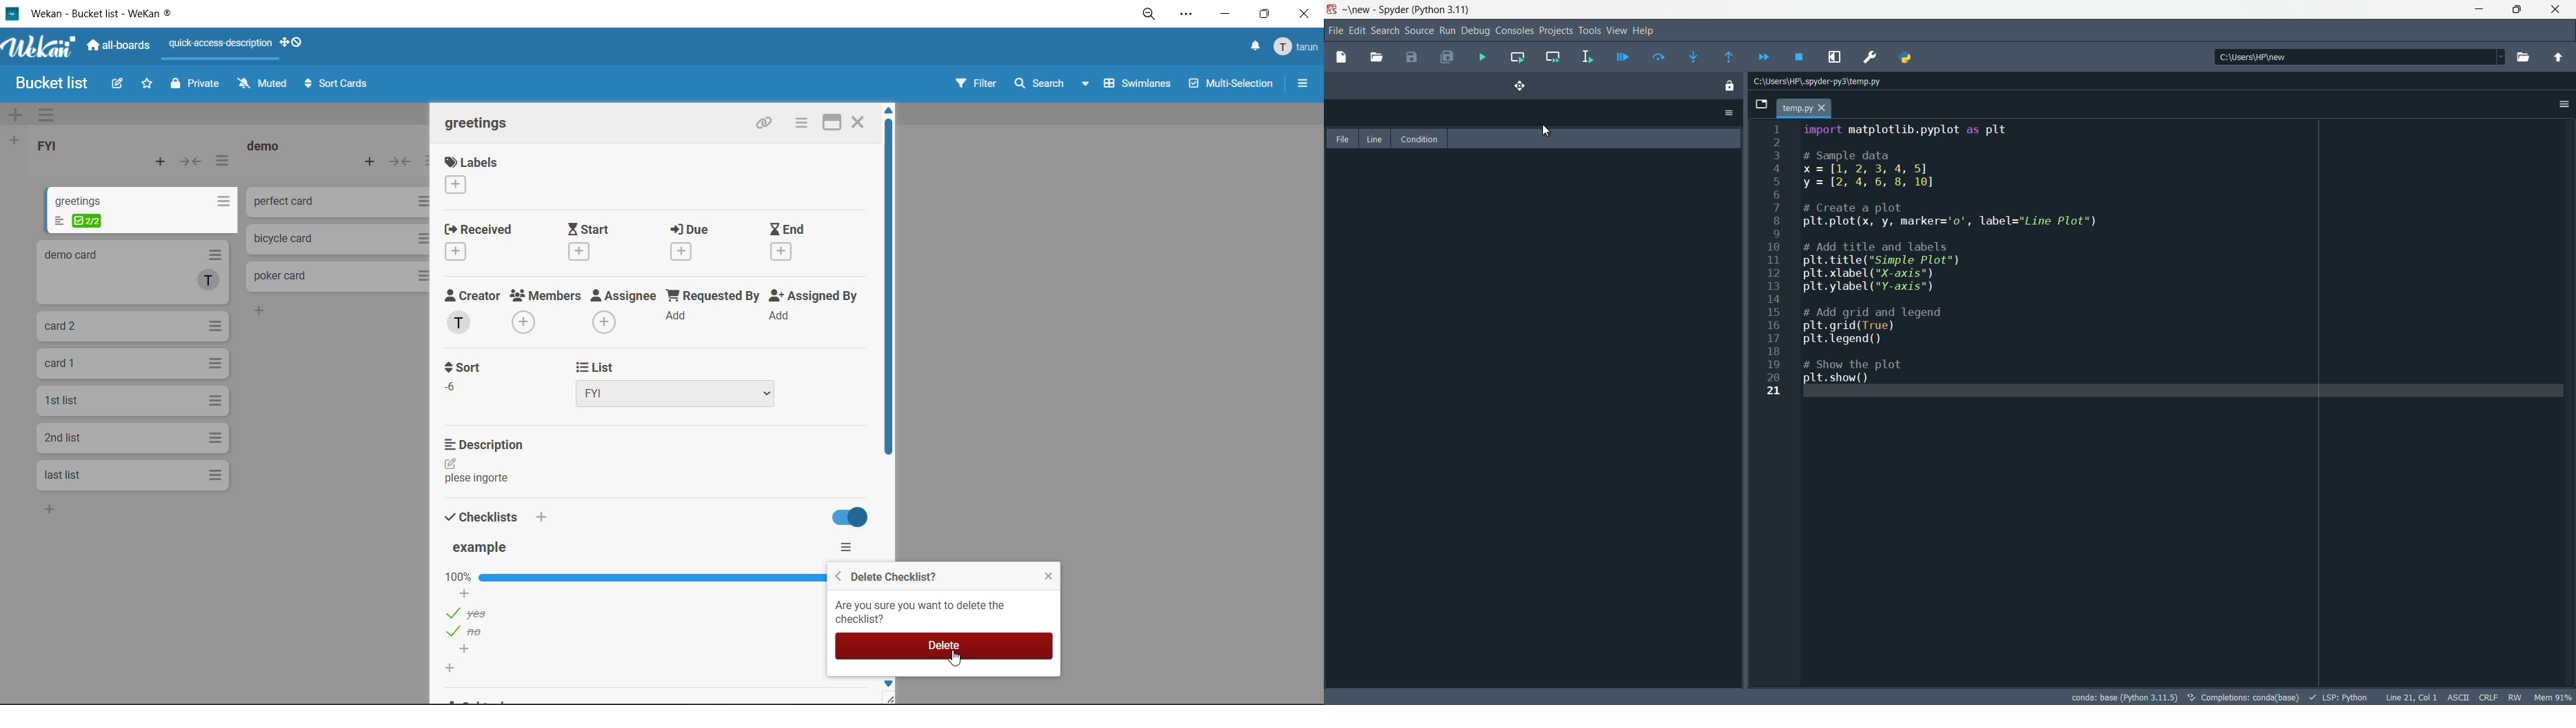  What do you see at coordinates (1910, 57) in the screenshot?
I see `python path manager` at bounding box center [1910, 57].